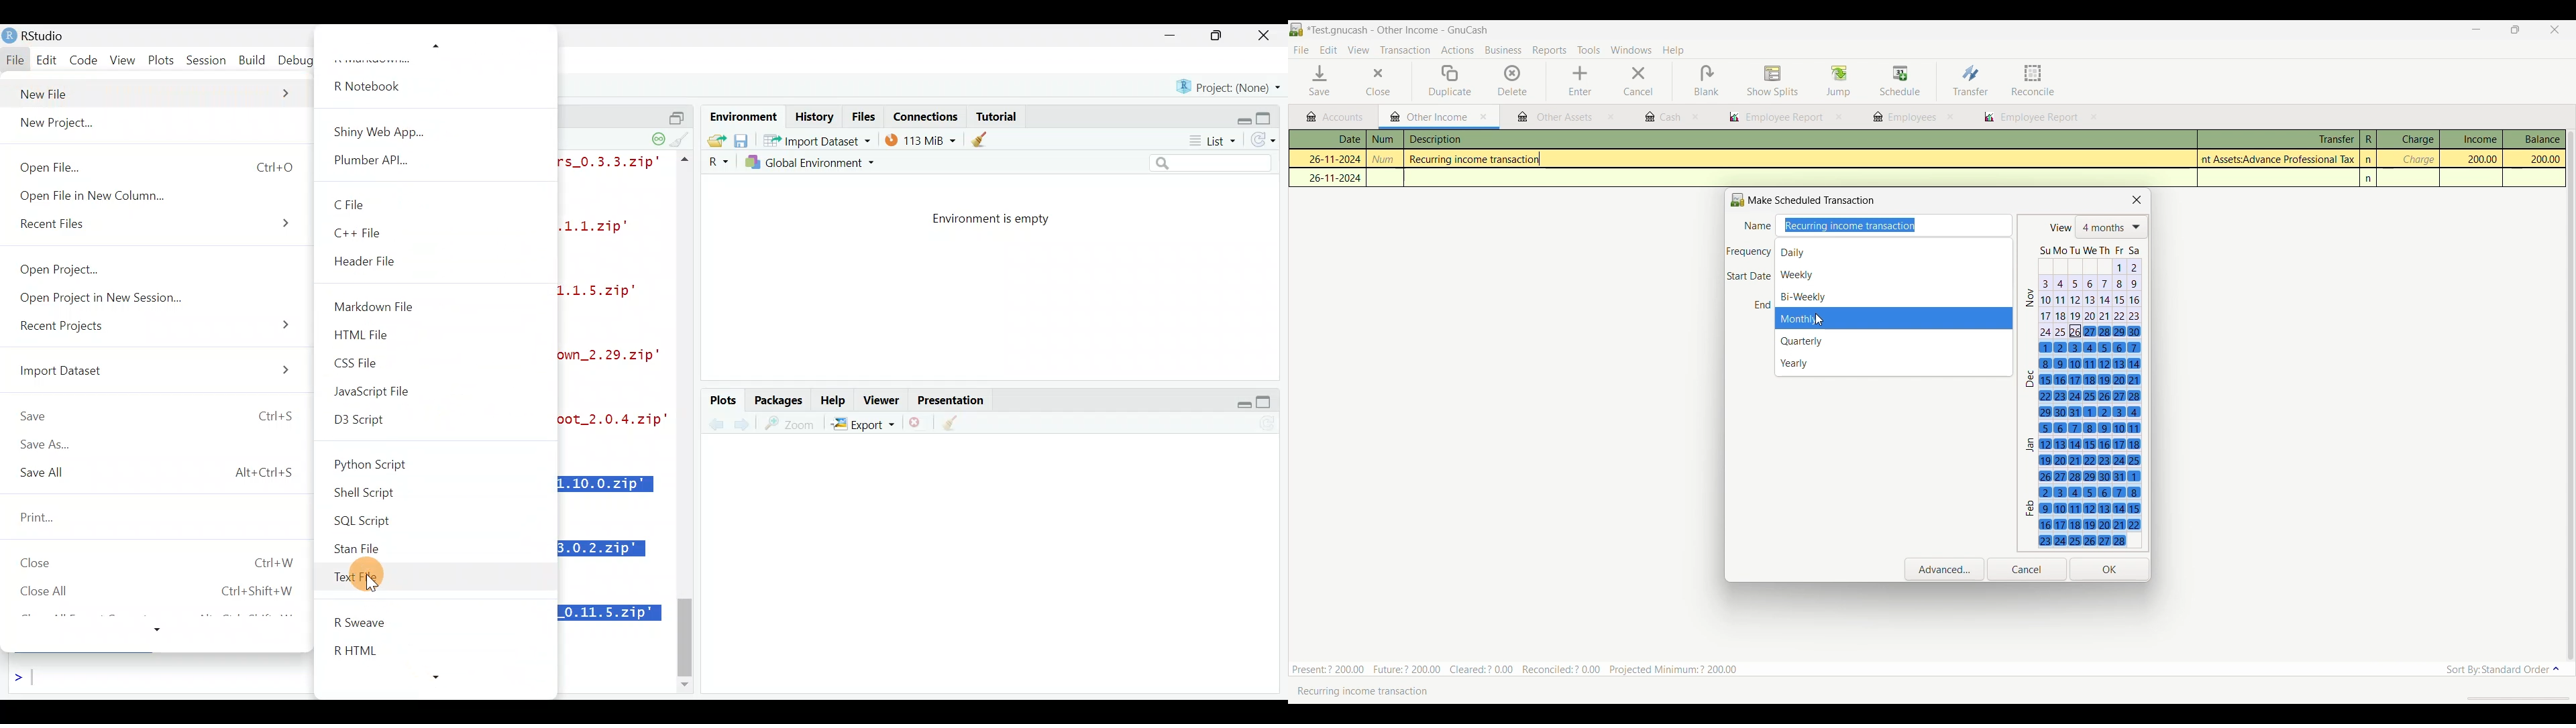 The height and width of the screenshot is (728, 2576). Describe the element at coordinates (40, 36) in the screenshot. I see `RStudio` at that location.